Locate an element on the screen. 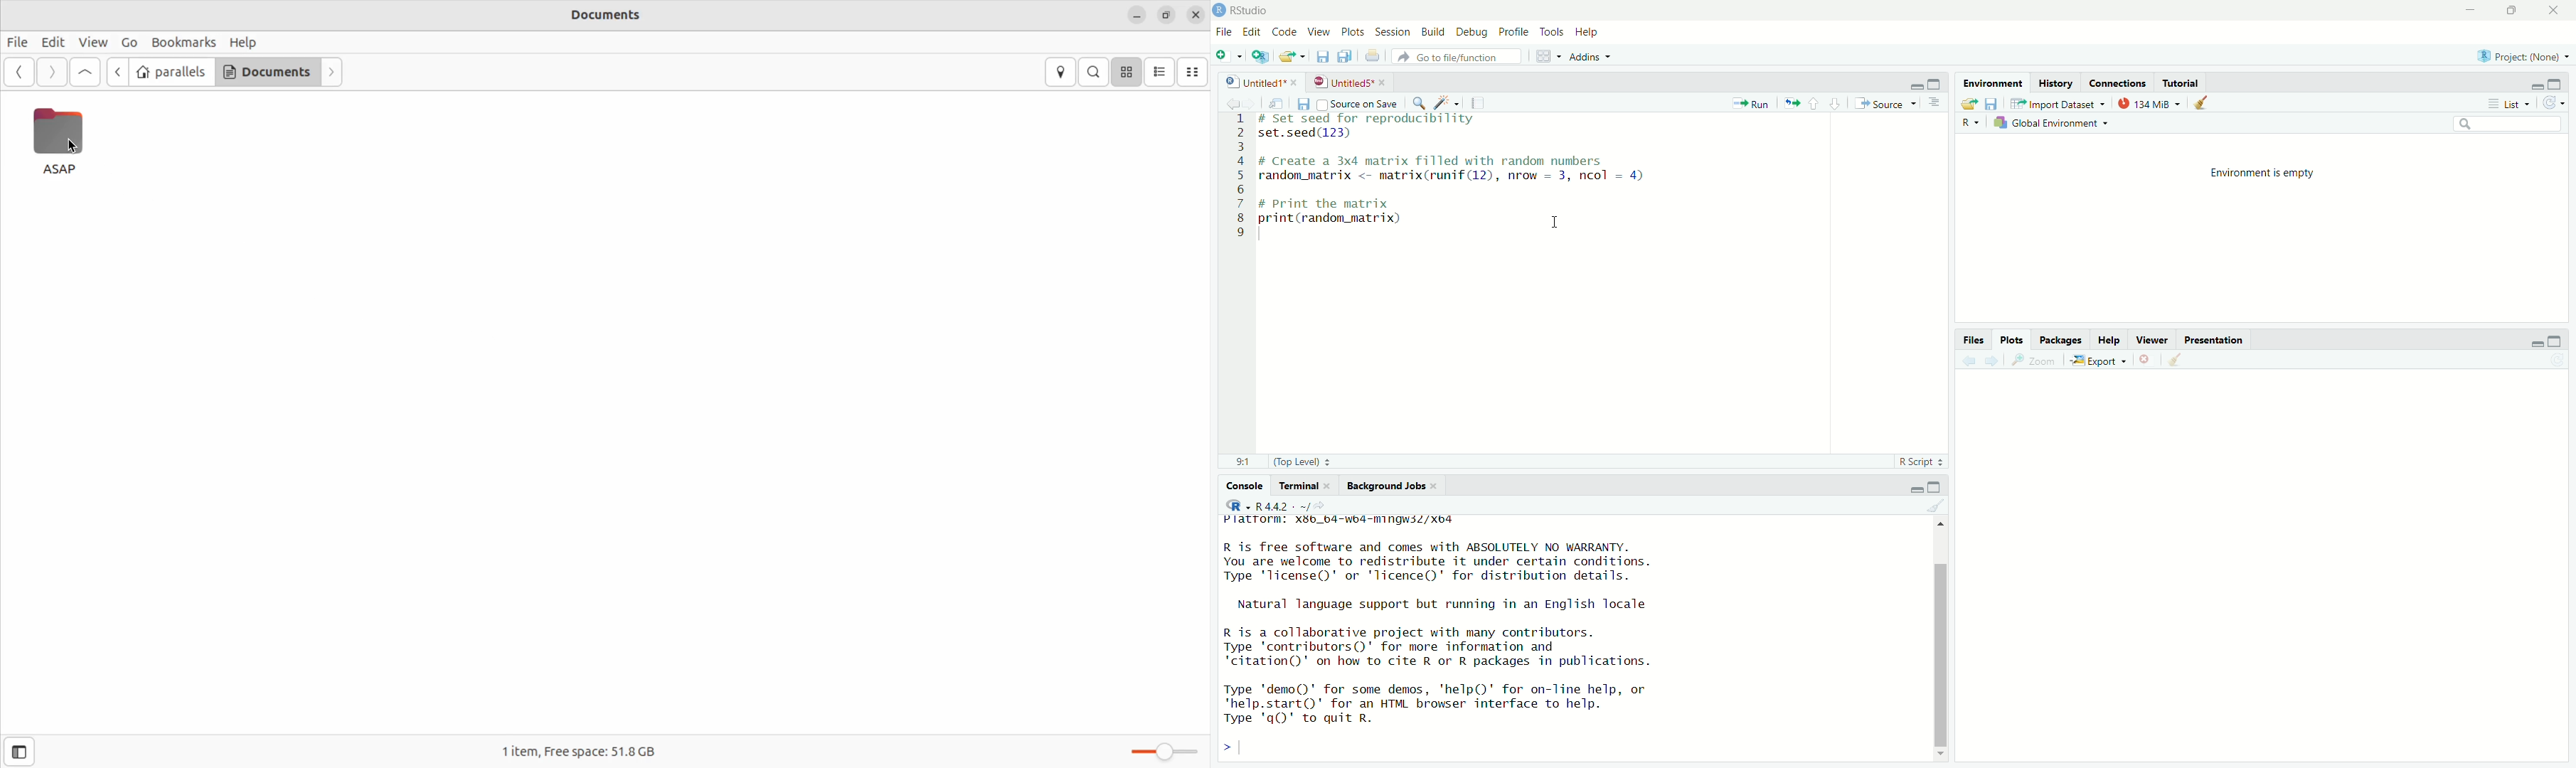 The width and height of the screenshot is (2576, 784). clear is located at coordinates (2181, 360).